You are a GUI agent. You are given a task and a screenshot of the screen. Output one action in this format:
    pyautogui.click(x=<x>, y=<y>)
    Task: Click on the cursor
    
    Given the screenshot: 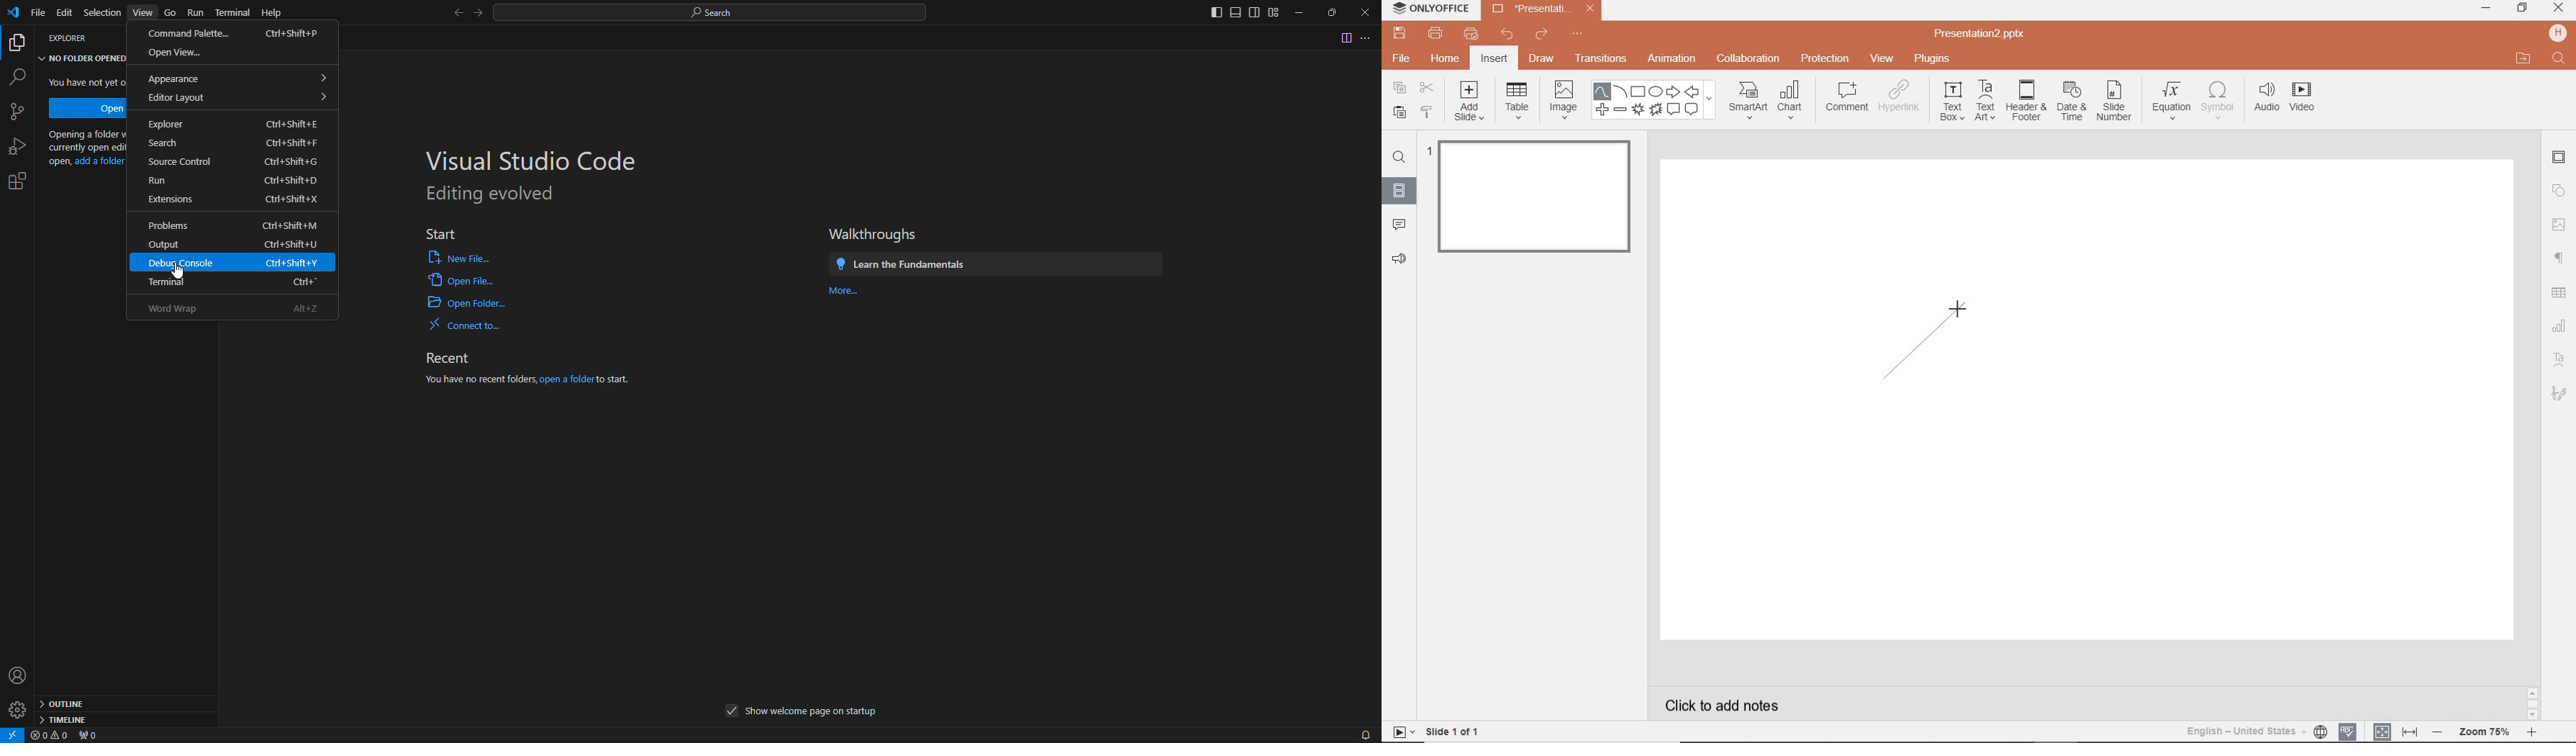 What is the action you would take?
    pyautogui.click(x=1958, y=311)
    